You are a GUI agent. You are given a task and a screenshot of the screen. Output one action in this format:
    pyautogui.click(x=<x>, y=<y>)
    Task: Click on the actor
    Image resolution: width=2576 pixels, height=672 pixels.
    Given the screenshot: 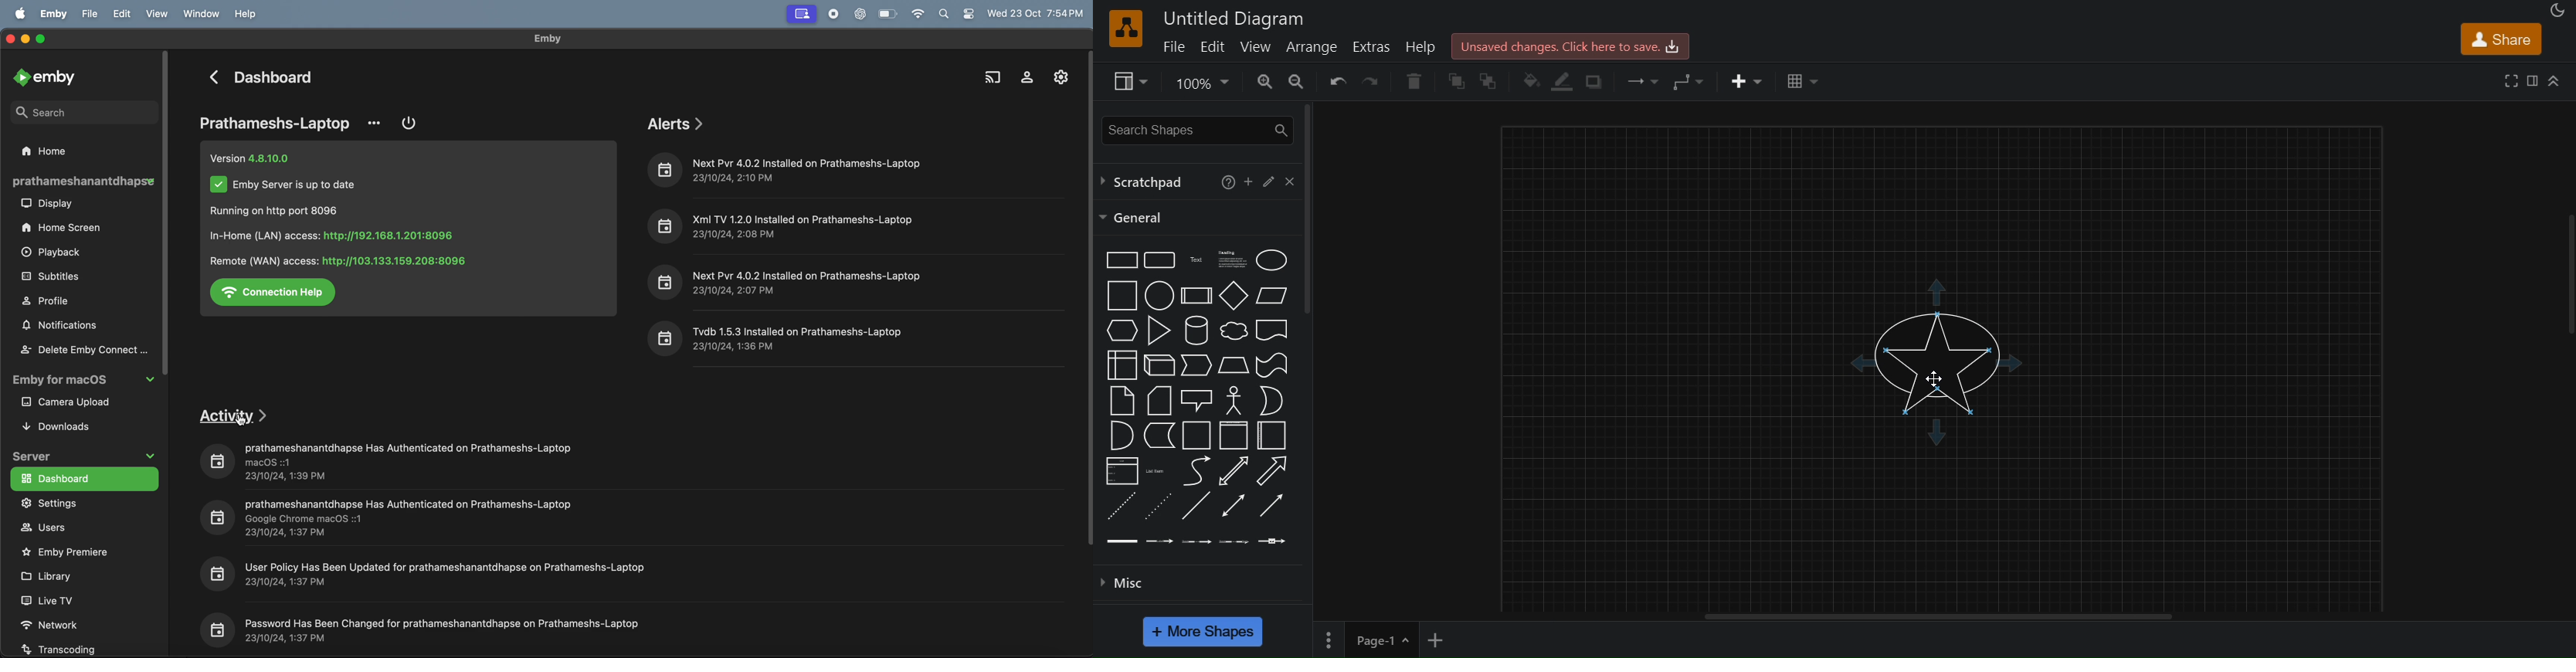 What is the action you would take?
    pyautogui.click(x=1234, y=400)
    